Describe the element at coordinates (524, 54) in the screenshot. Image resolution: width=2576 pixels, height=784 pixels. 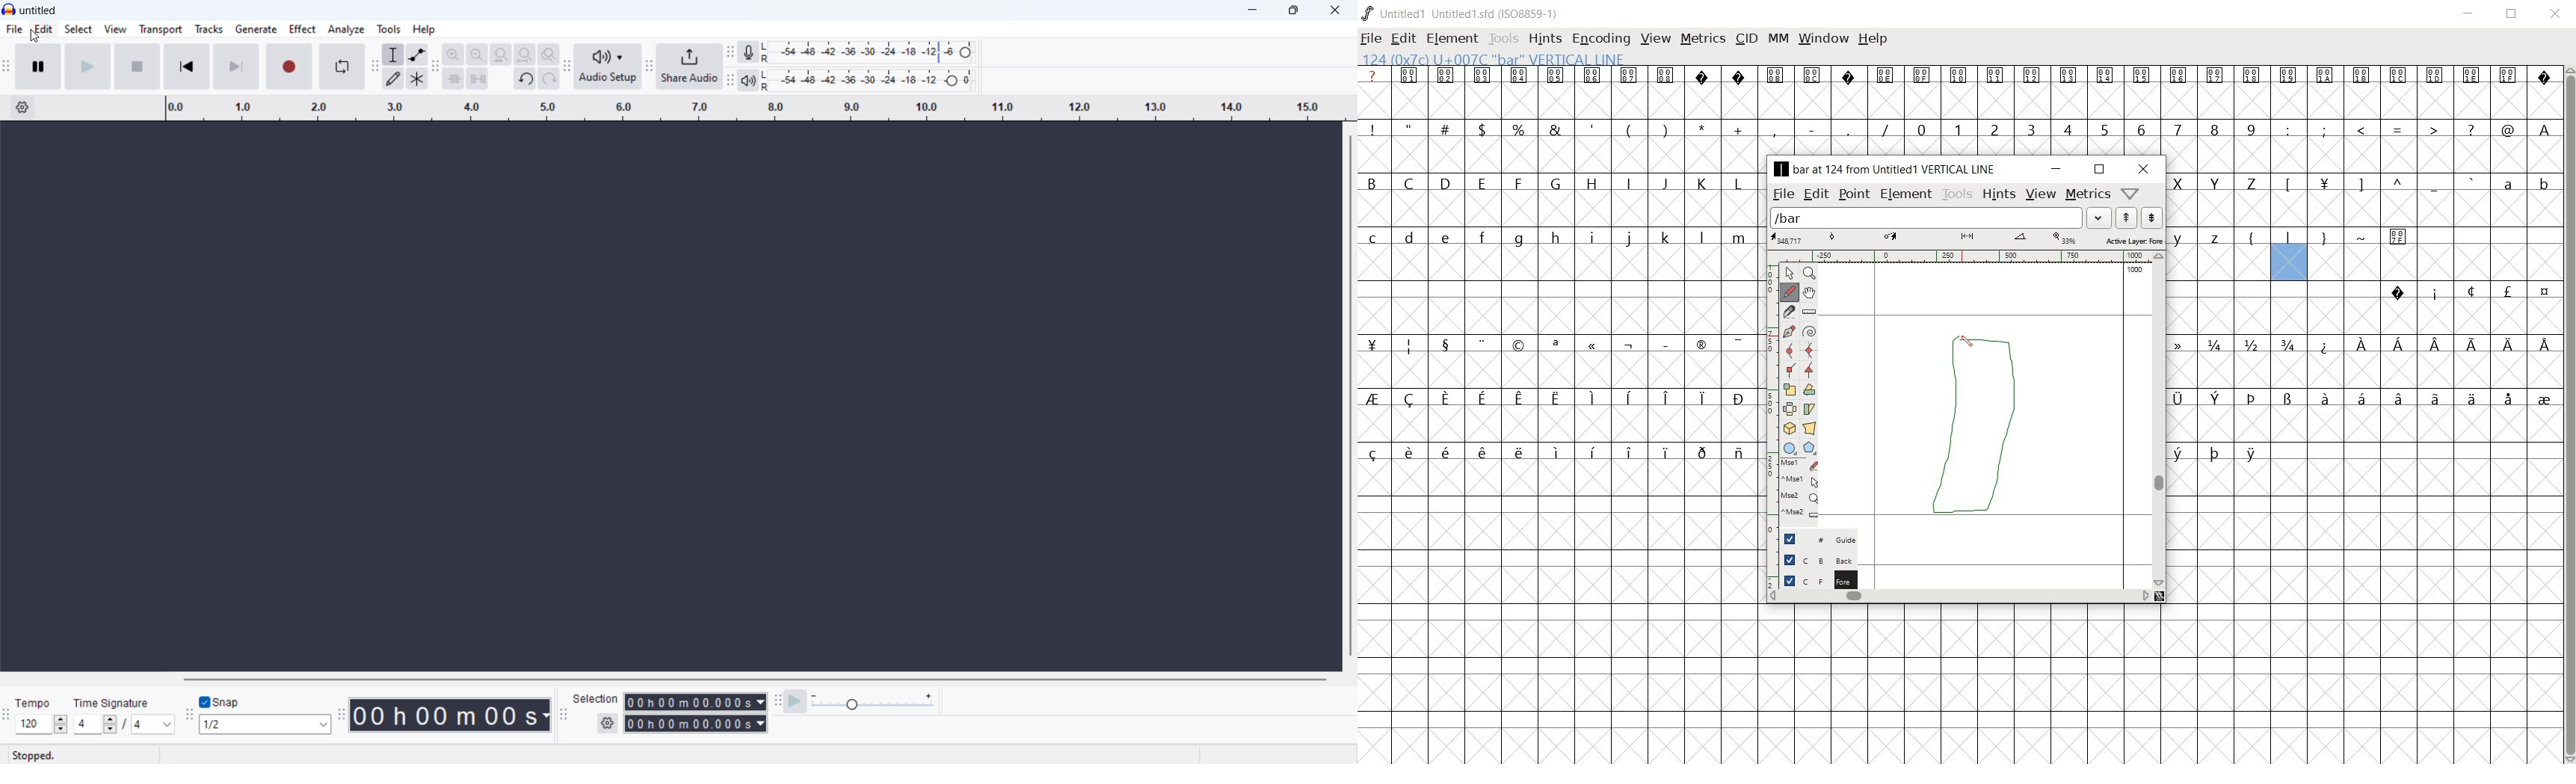
I see `fit project to width` at that location.